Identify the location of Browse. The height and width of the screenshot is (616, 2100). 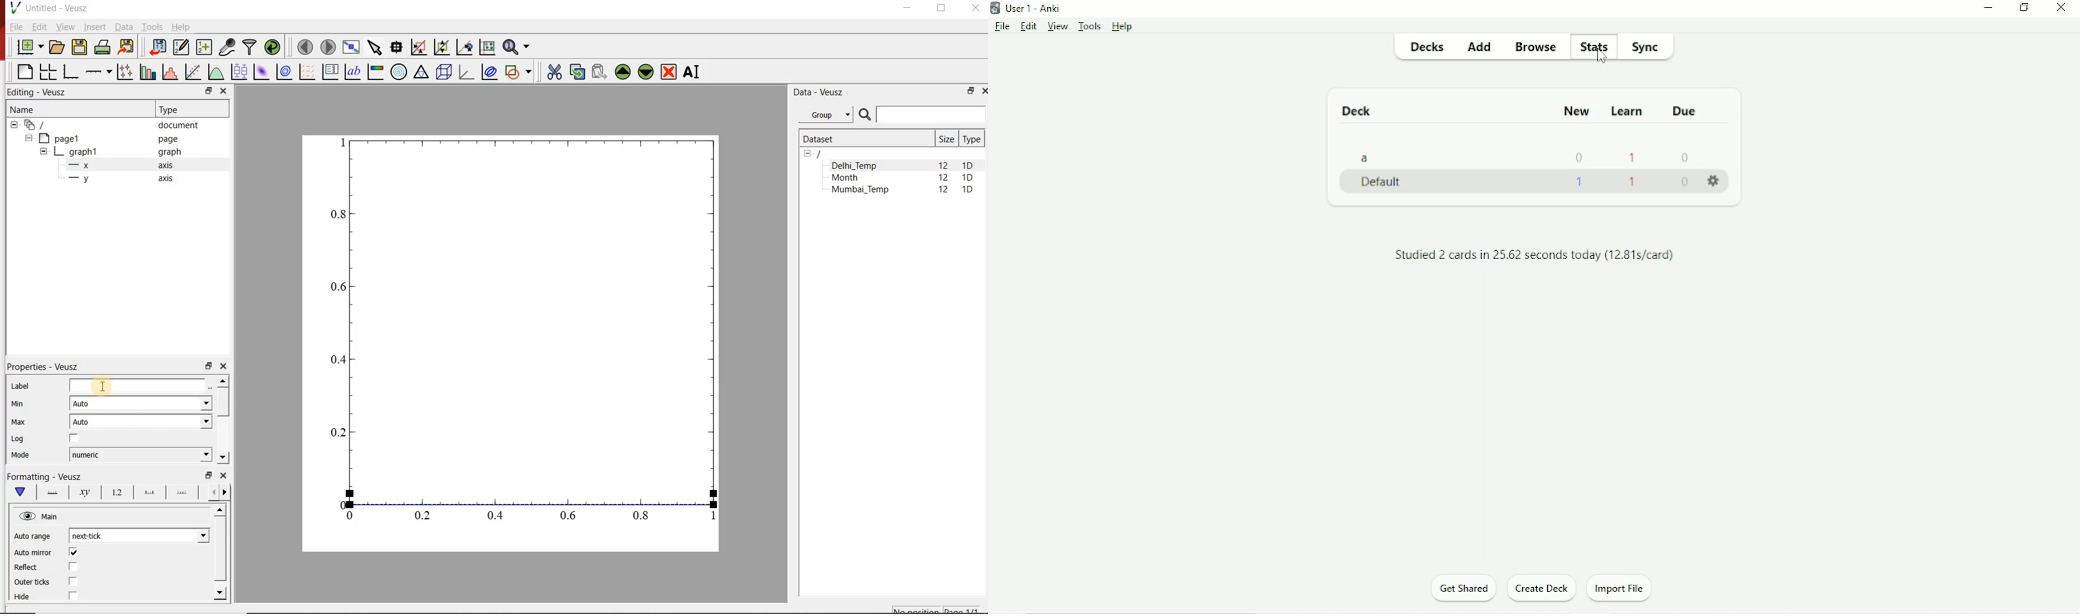
(1530, 46).